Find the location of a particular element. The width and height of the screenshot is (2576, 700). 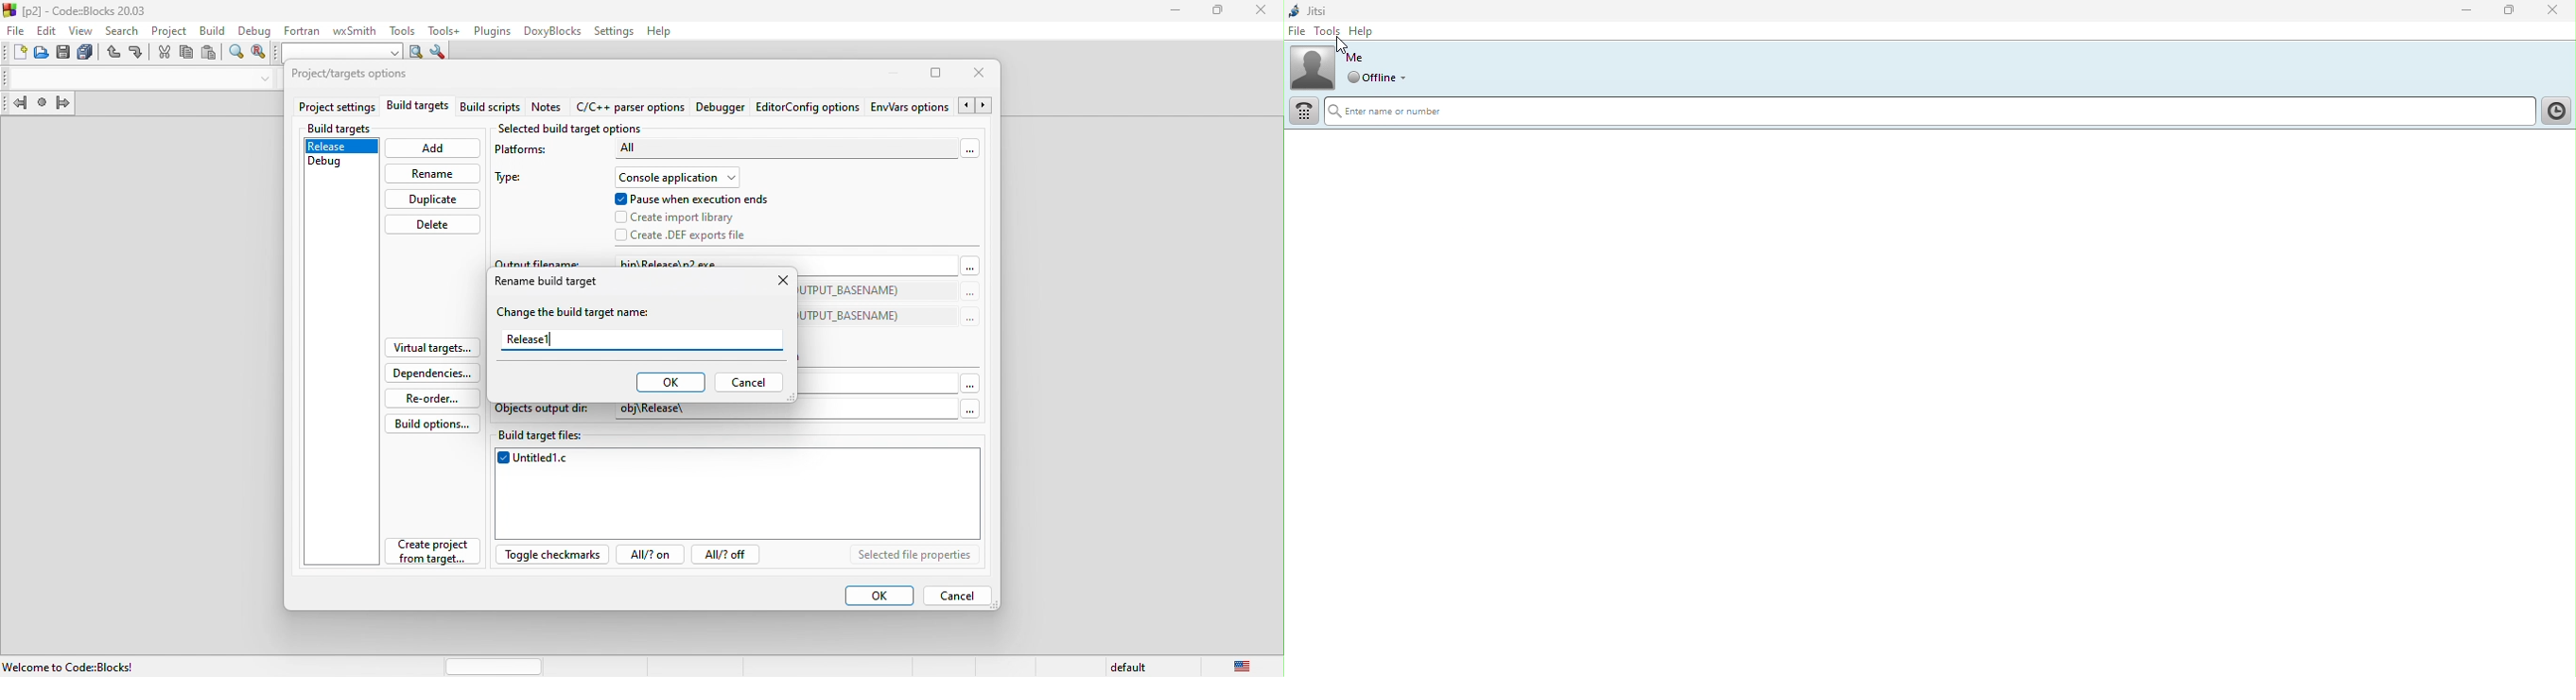

replace is located at coordinates (259, 54).